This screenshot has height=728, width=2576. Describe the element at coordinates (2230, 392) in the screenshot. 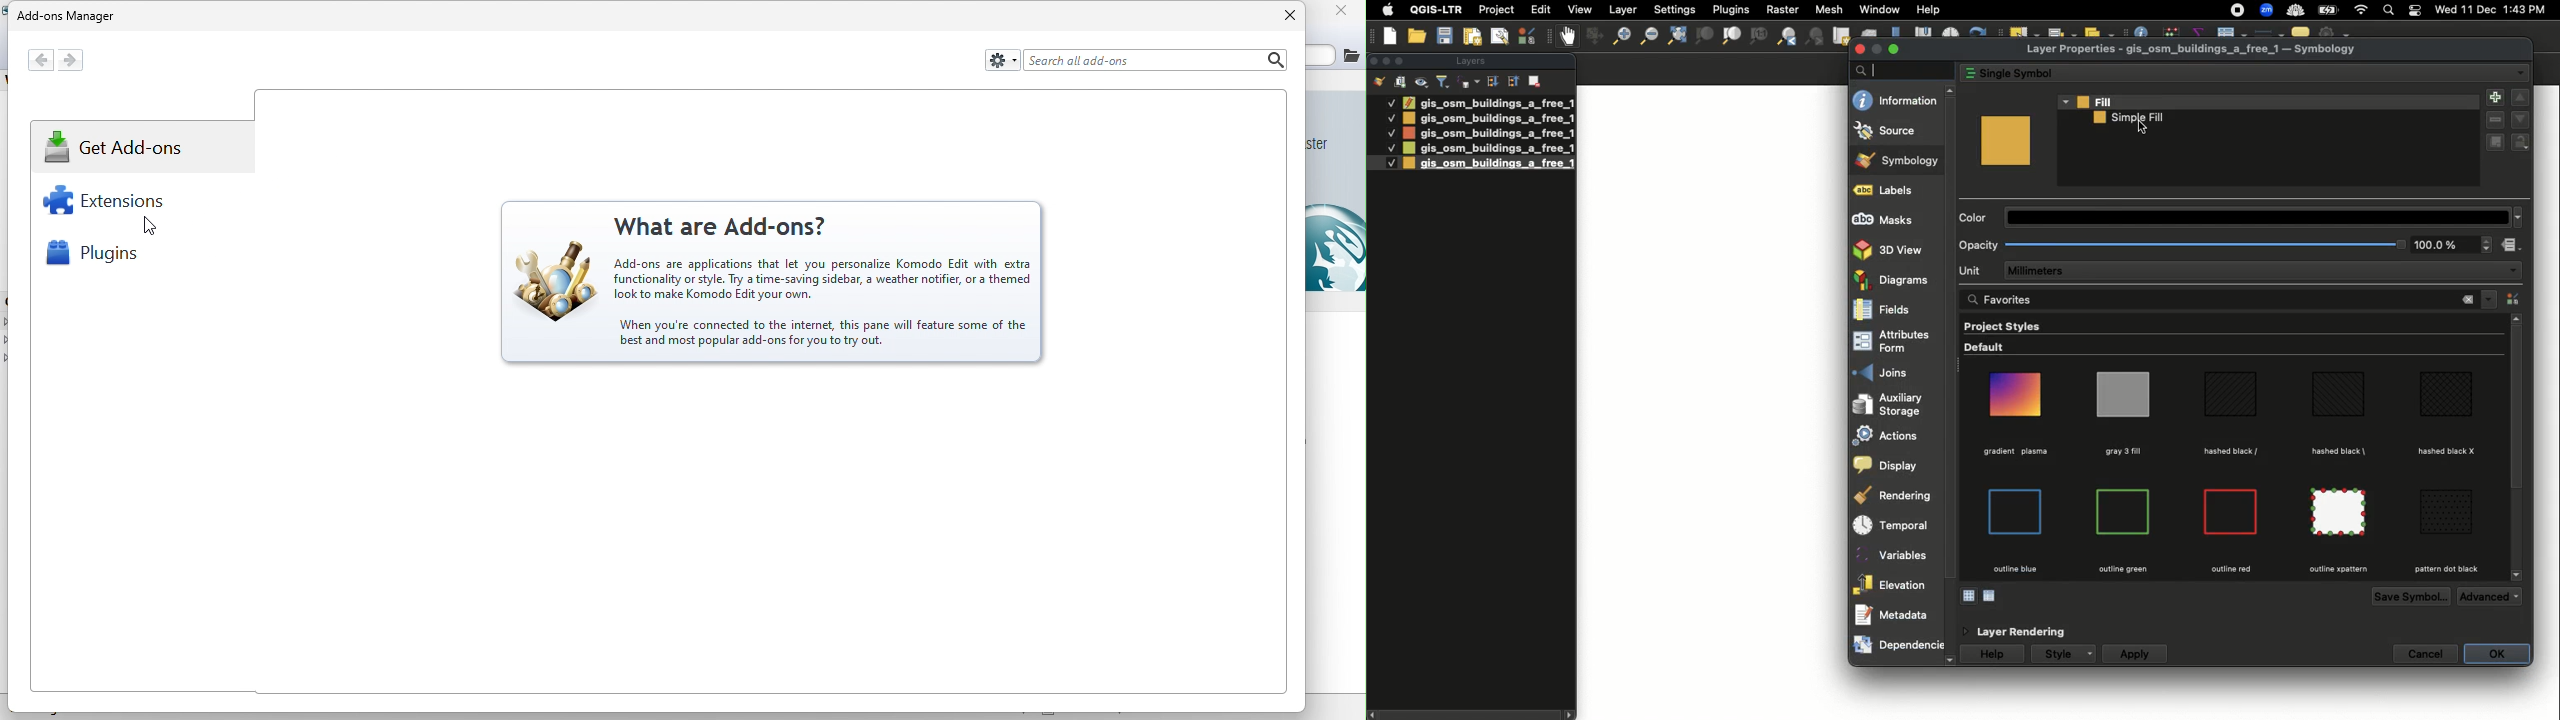

I see `` at that location.